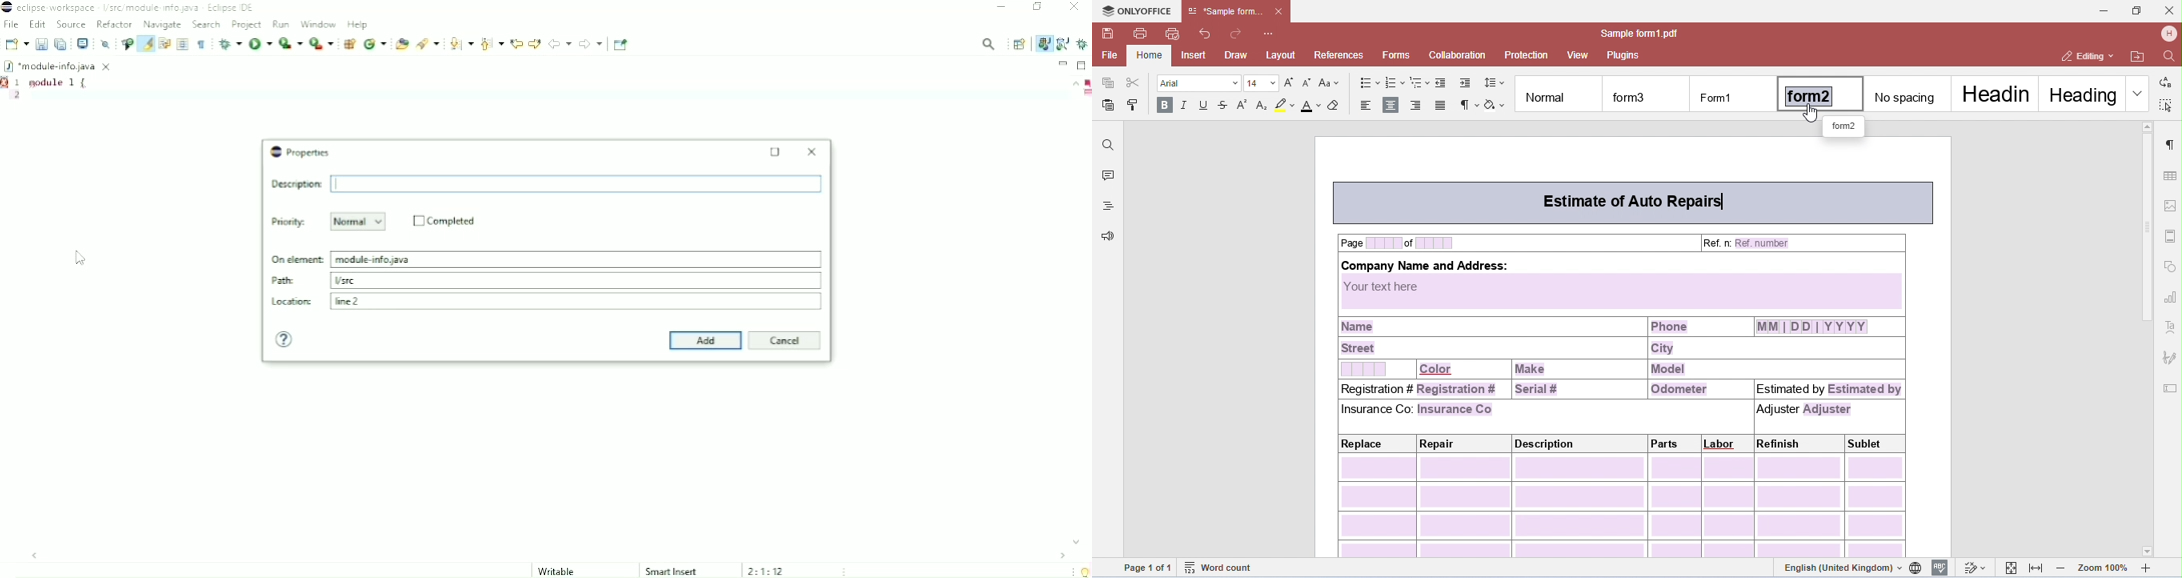 This screenshot has height=588, width=2184. What do you see at coordinates (289, 222) in the screenshot?
I see `Priority` at bounding box center [289, 222].